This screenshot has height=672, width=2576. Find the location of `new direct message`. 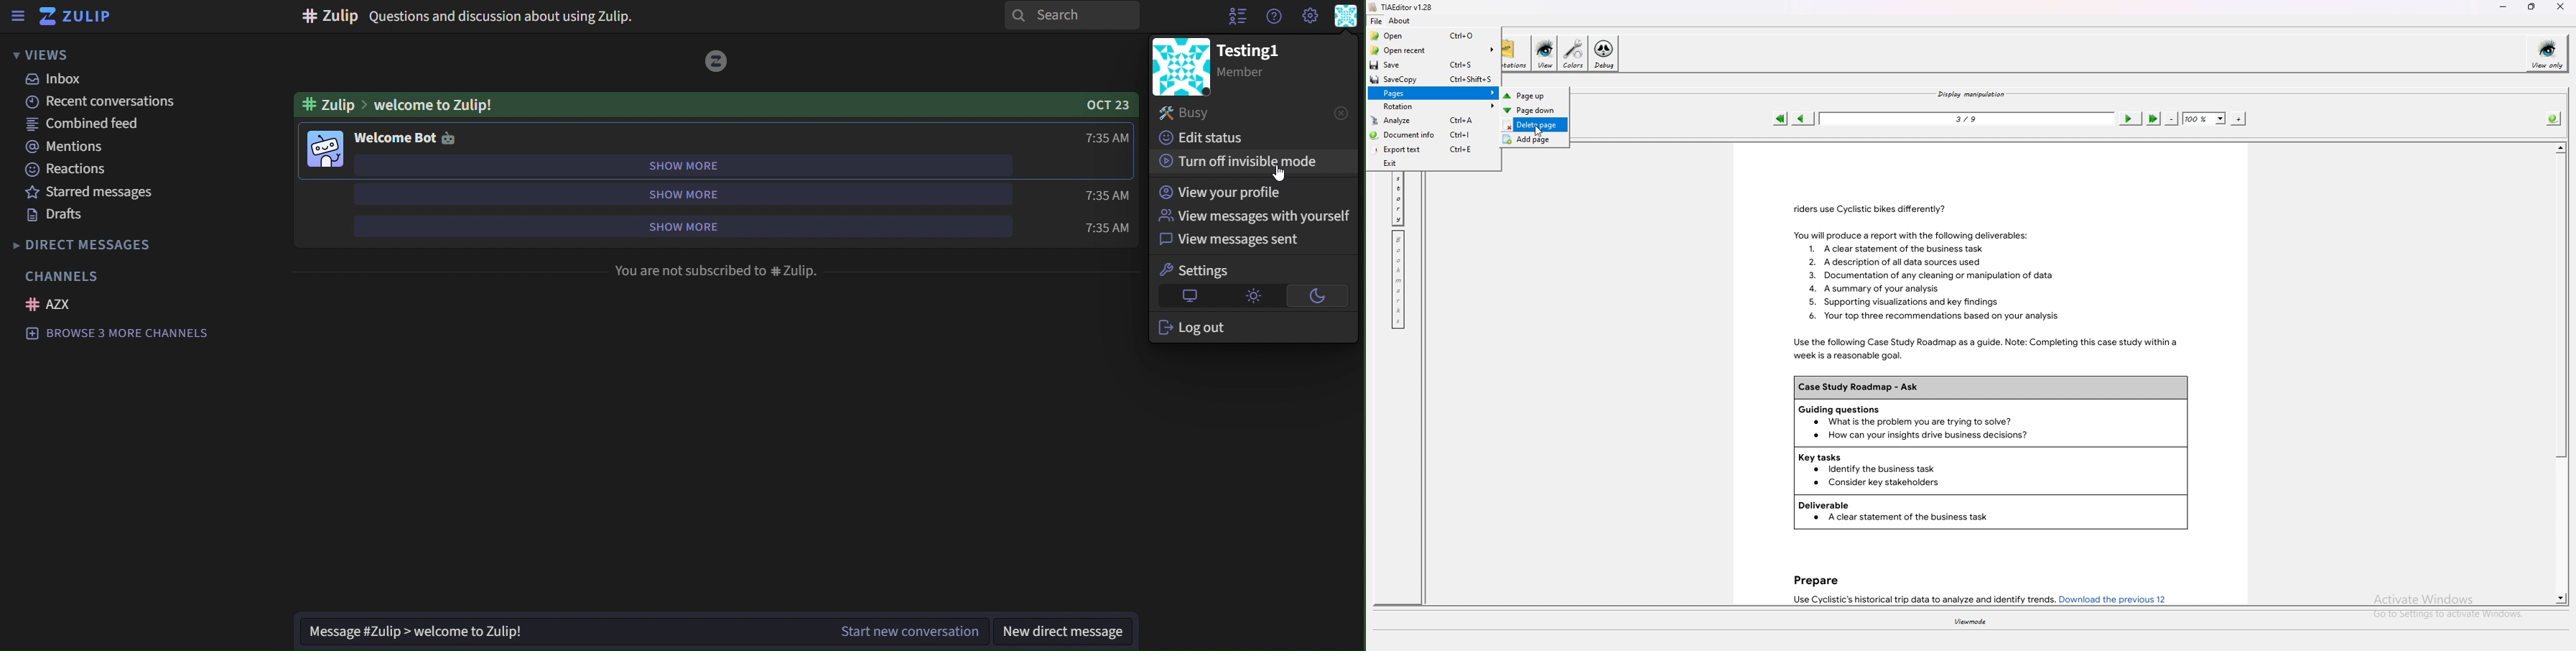

new direct message is located at coordinates (1065, 632).